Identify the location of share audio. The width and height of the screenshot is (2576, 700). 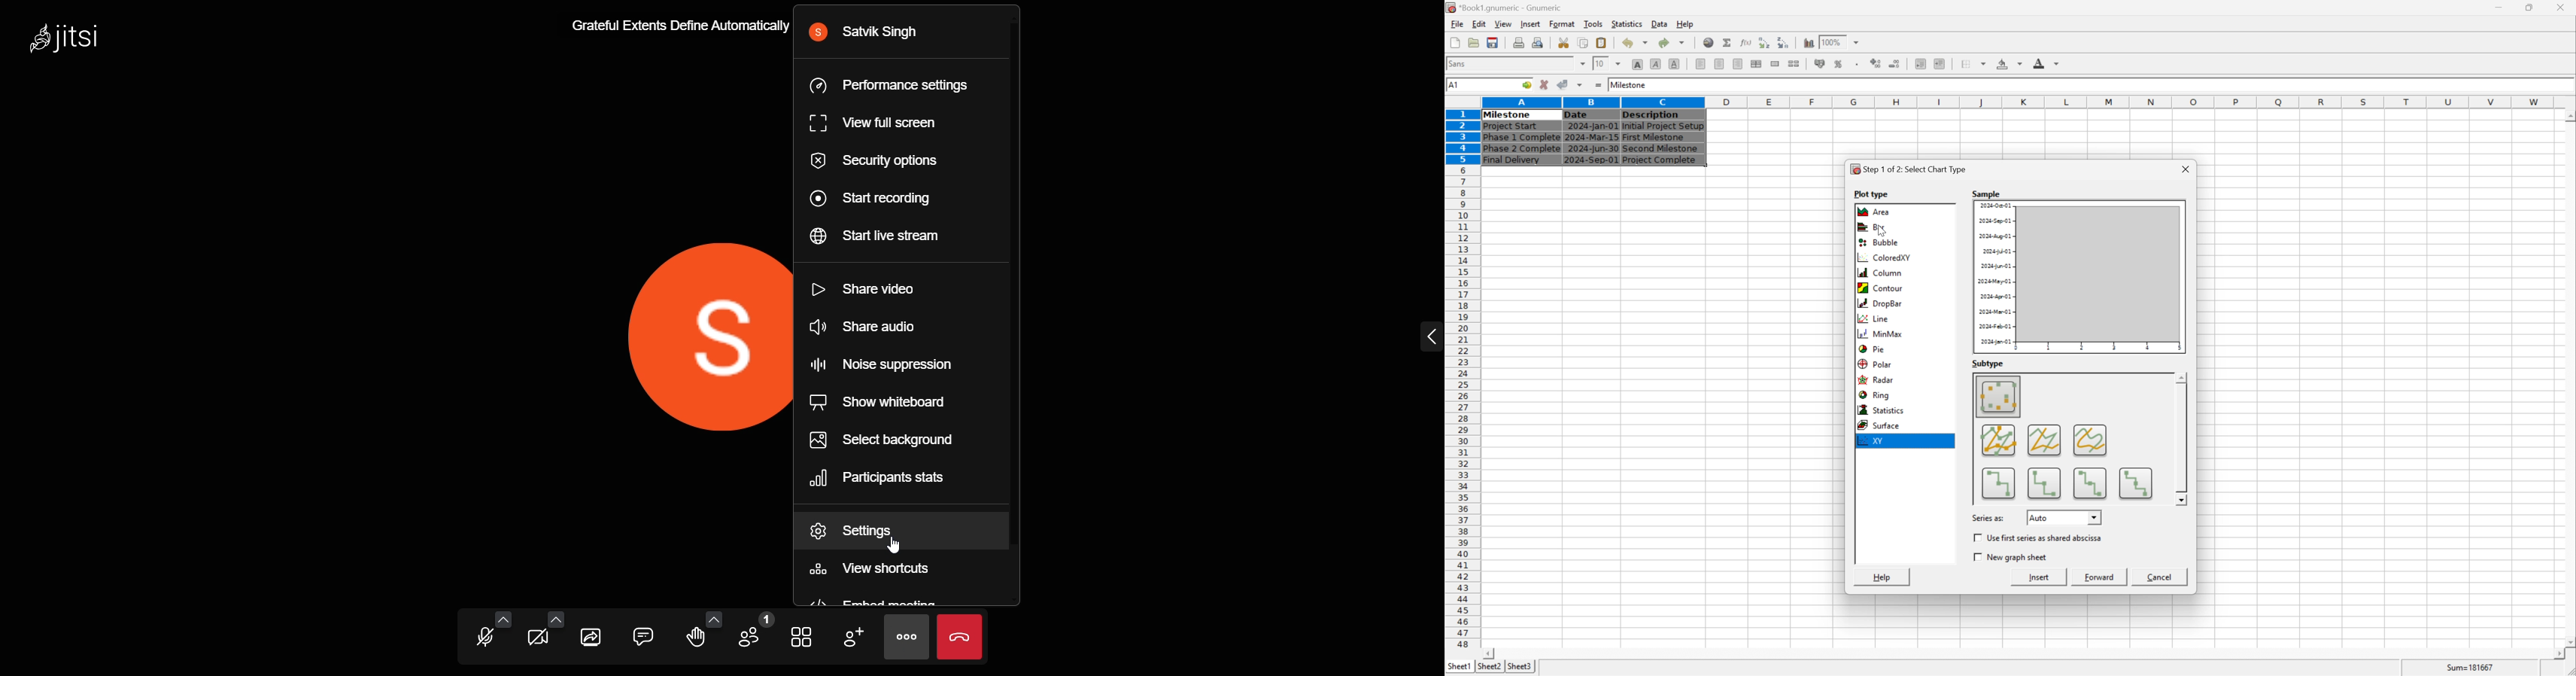
(858, 328).